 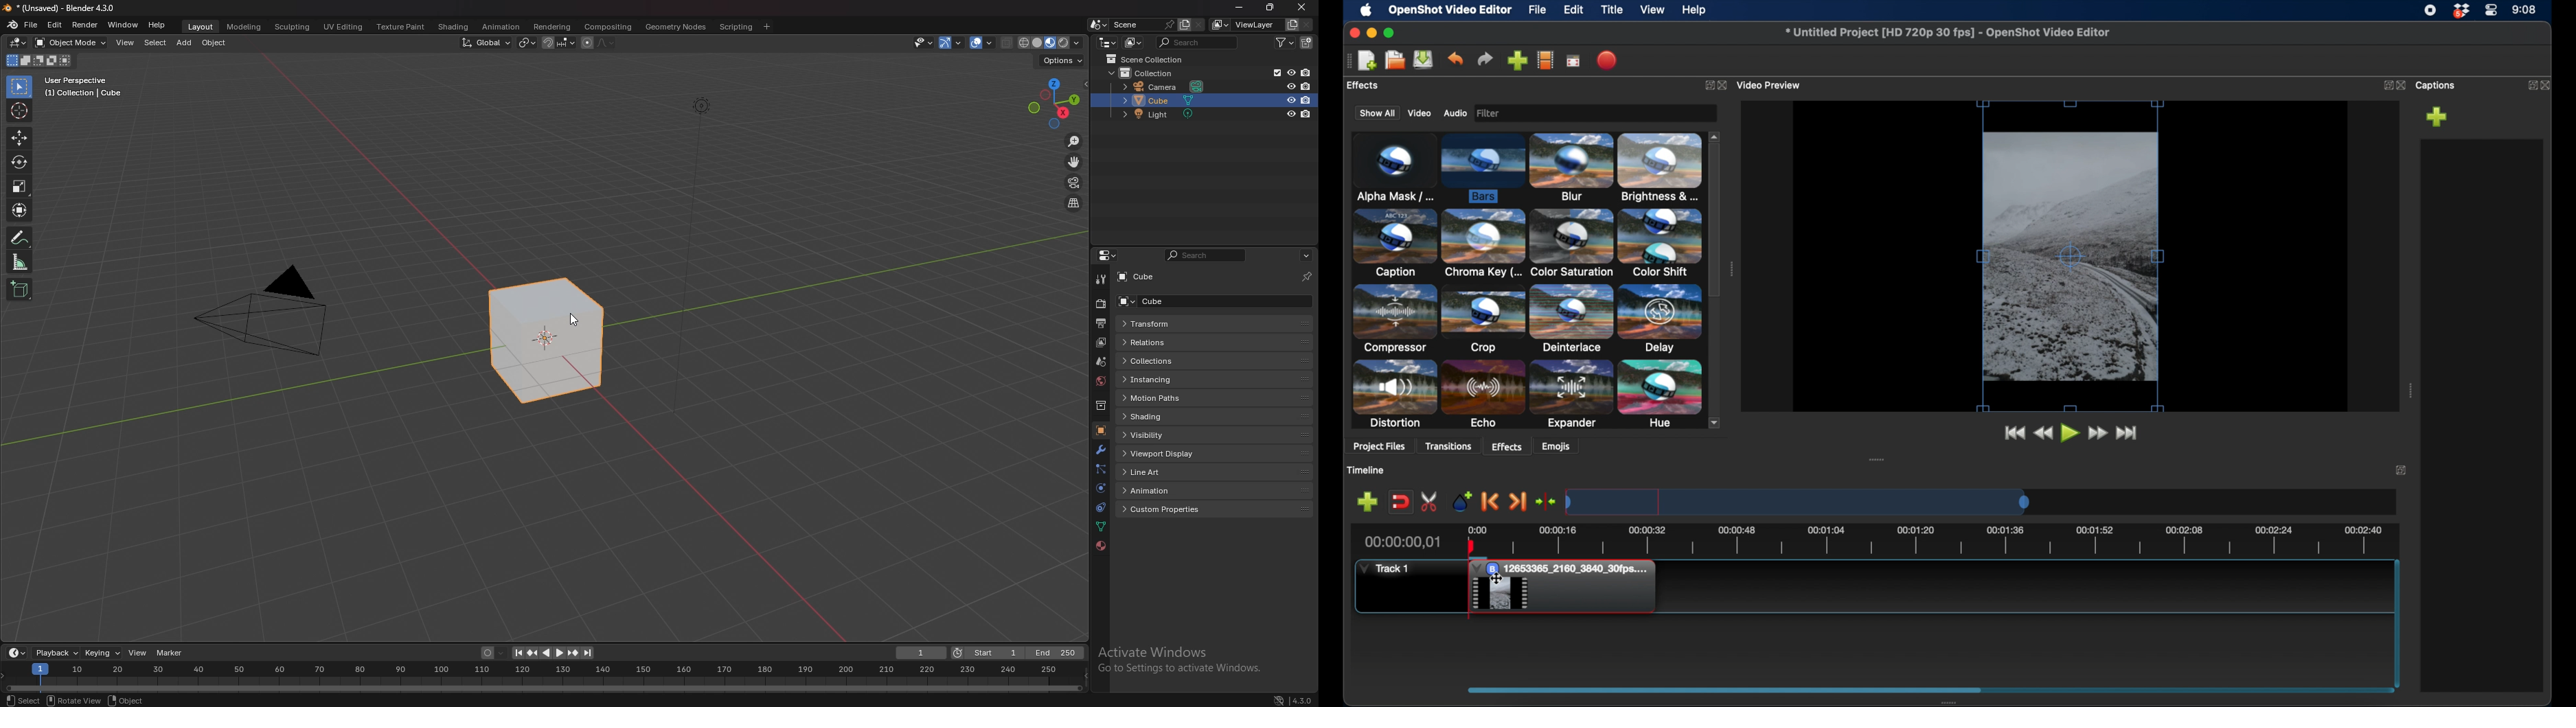 I want to click on image, so click(x=1491, y=113).